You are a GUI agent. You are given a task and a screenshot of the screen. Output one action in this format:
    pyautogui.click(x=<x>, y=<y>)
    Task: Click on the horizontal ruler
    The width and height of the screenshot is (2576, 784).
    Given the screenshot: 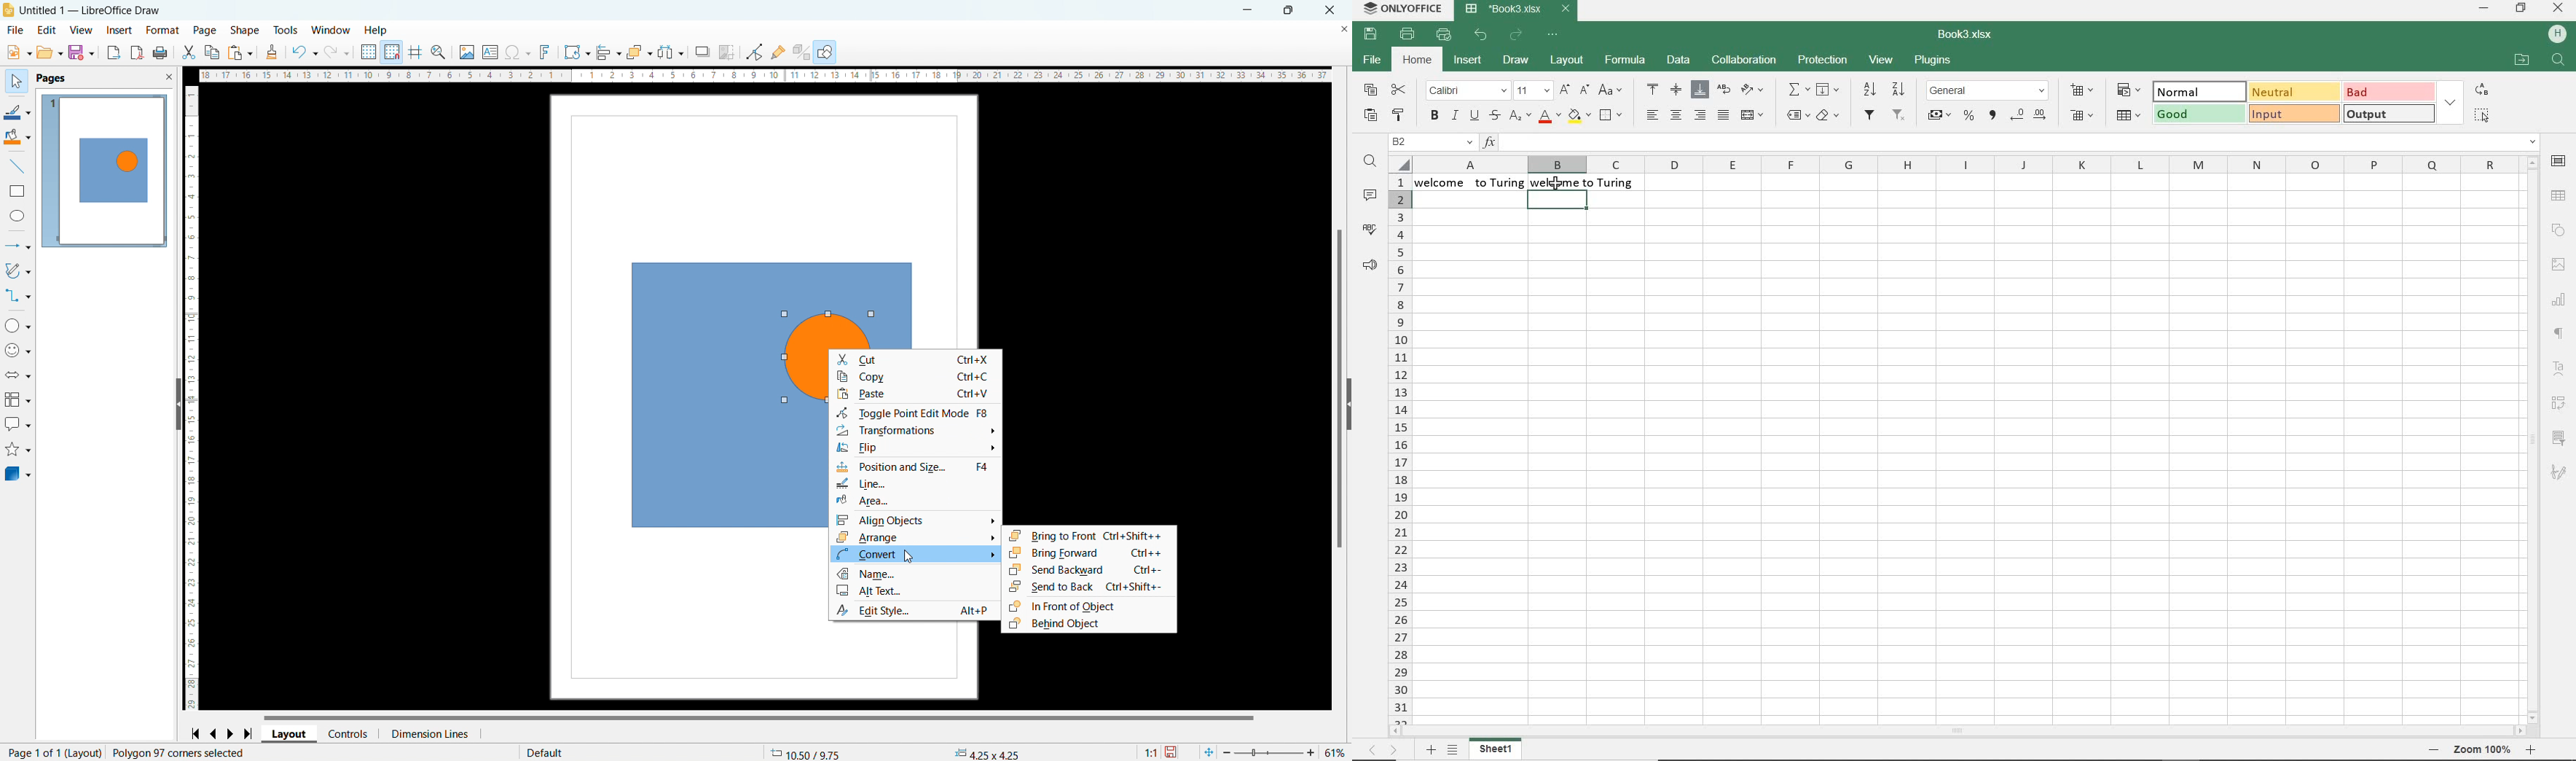 What is the action you would take?
    pyautogui.click(x=763, y=75)
    